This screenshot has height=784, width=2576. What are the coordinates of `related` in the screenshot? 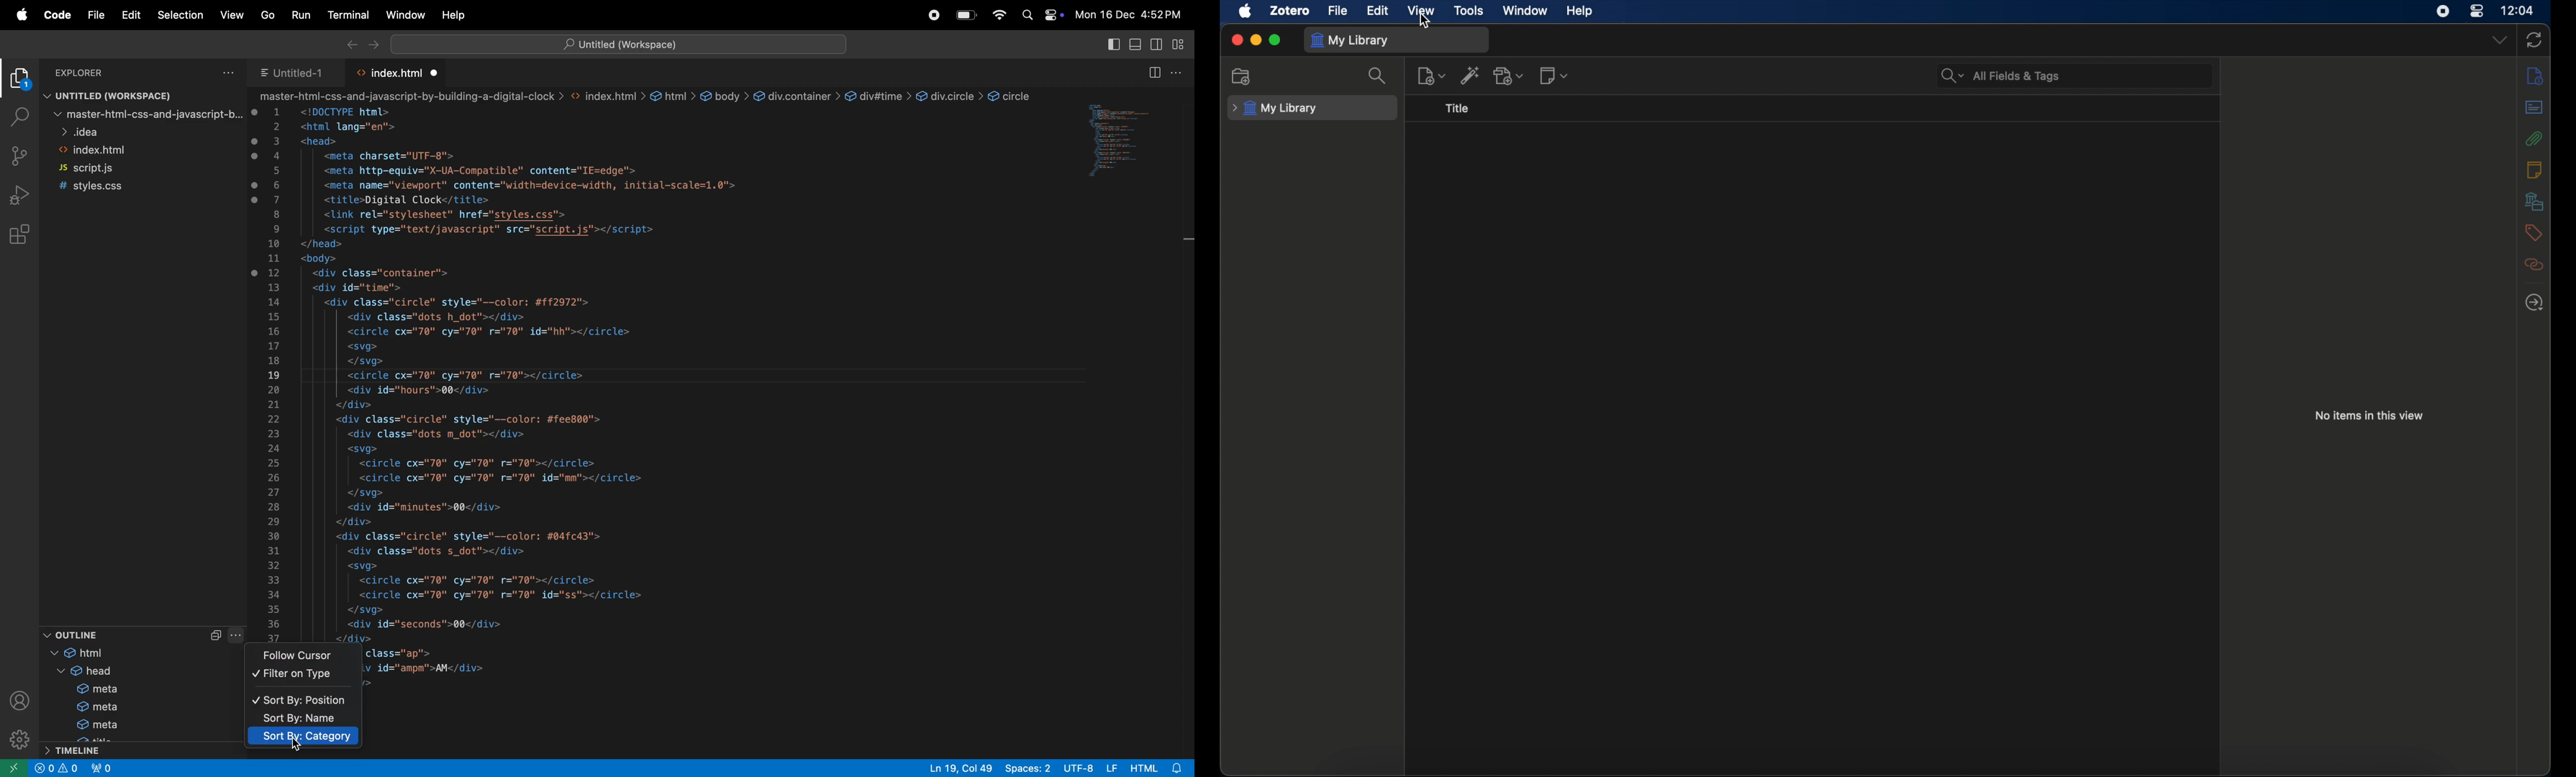 It's located at (2534, 265).